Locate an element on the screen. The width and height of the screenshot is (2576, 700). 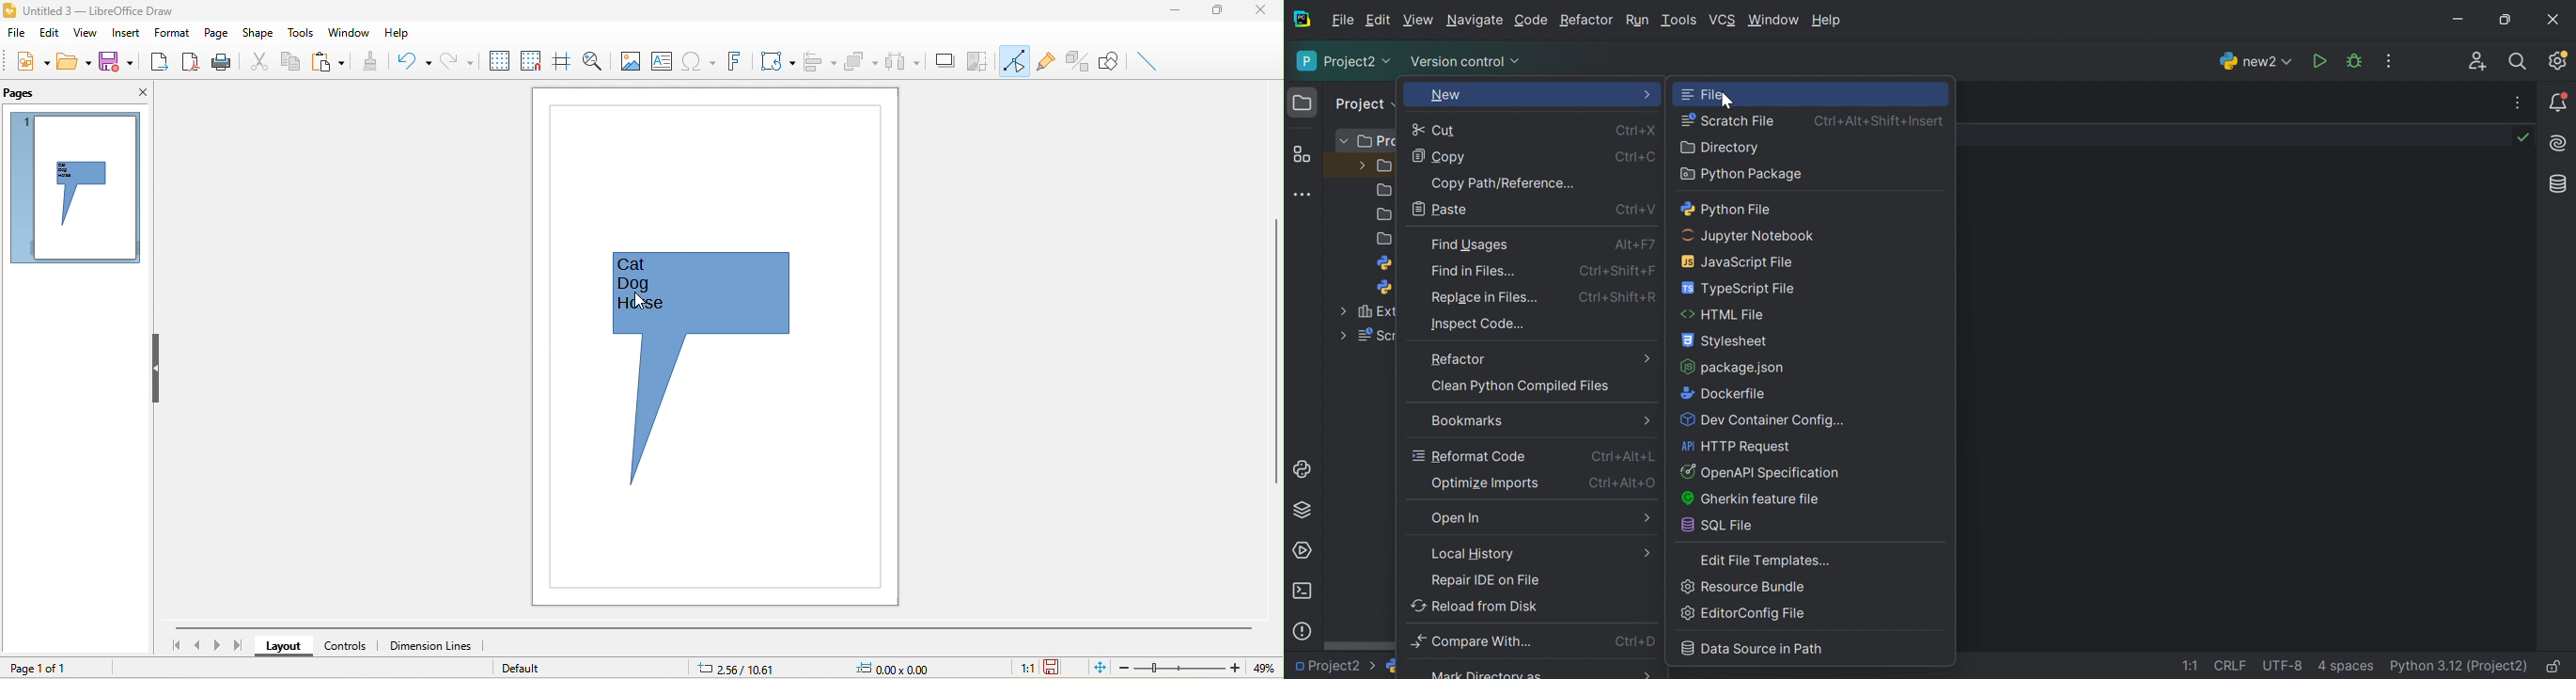
file is located at coordinates (17, 36).